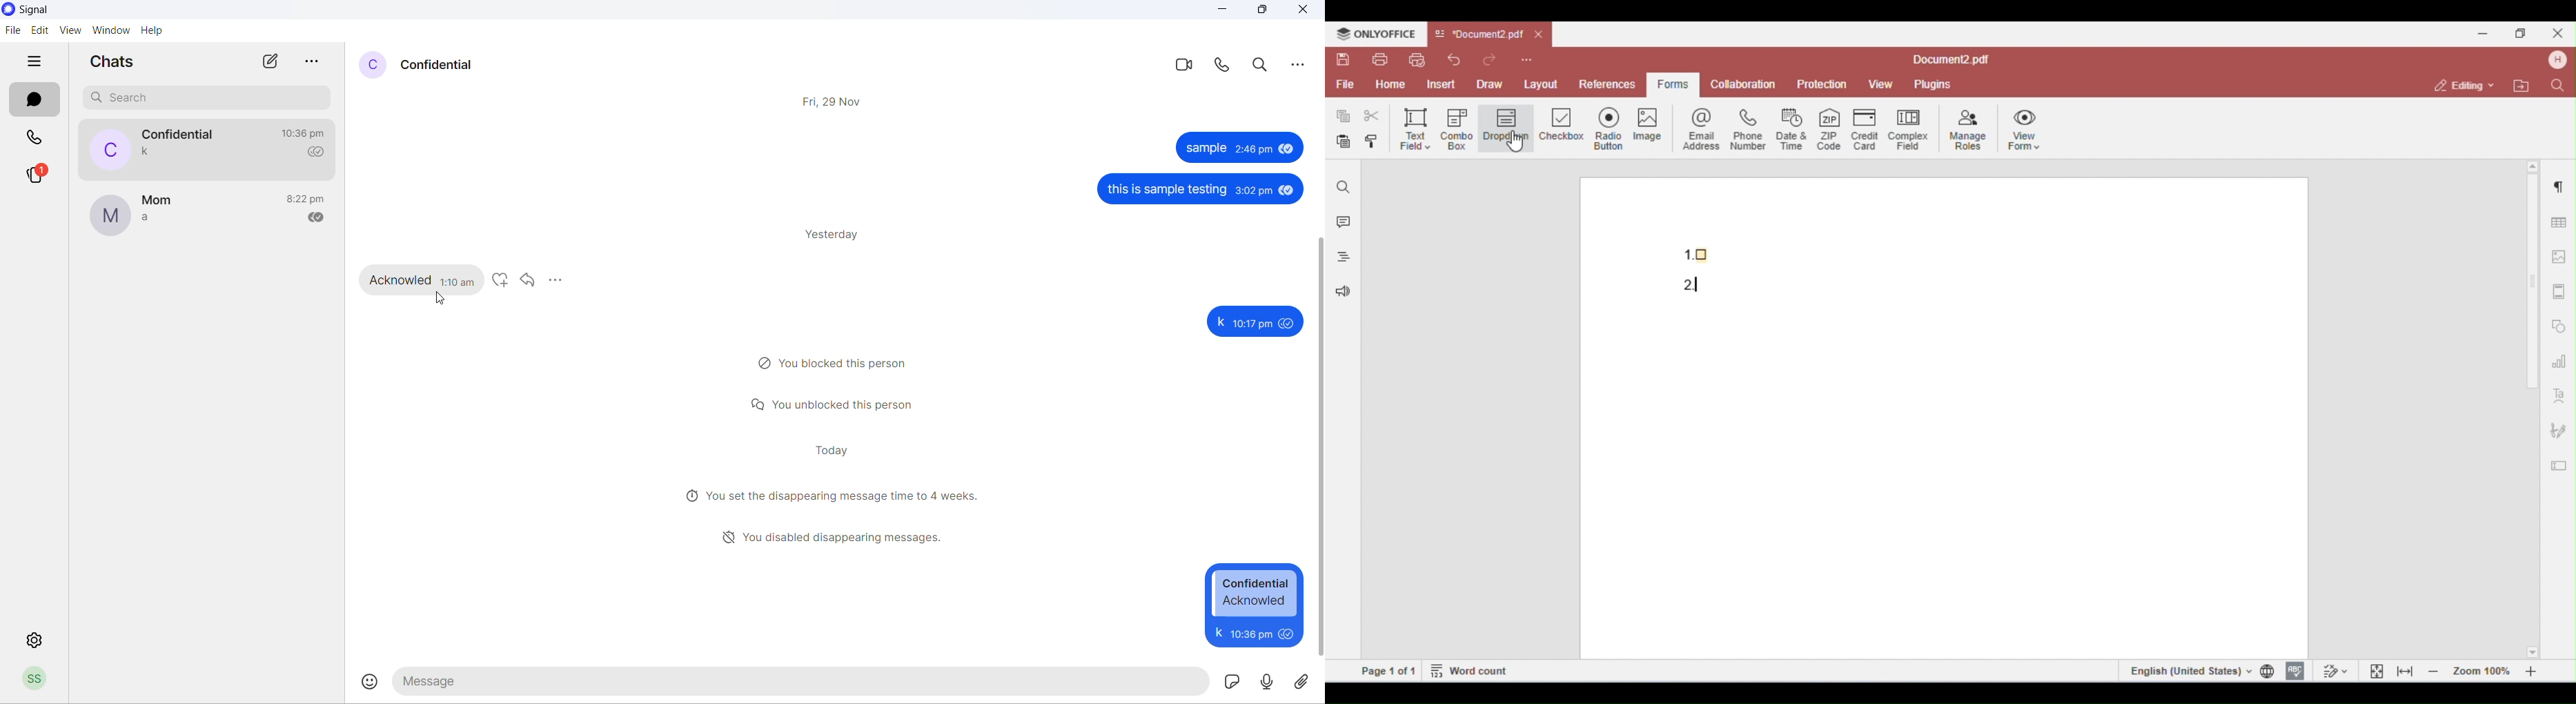 This screenshot has height=728, width=2576. Describe the element at coordinates (12, 30) in the screenshot. I see `file` at that location.